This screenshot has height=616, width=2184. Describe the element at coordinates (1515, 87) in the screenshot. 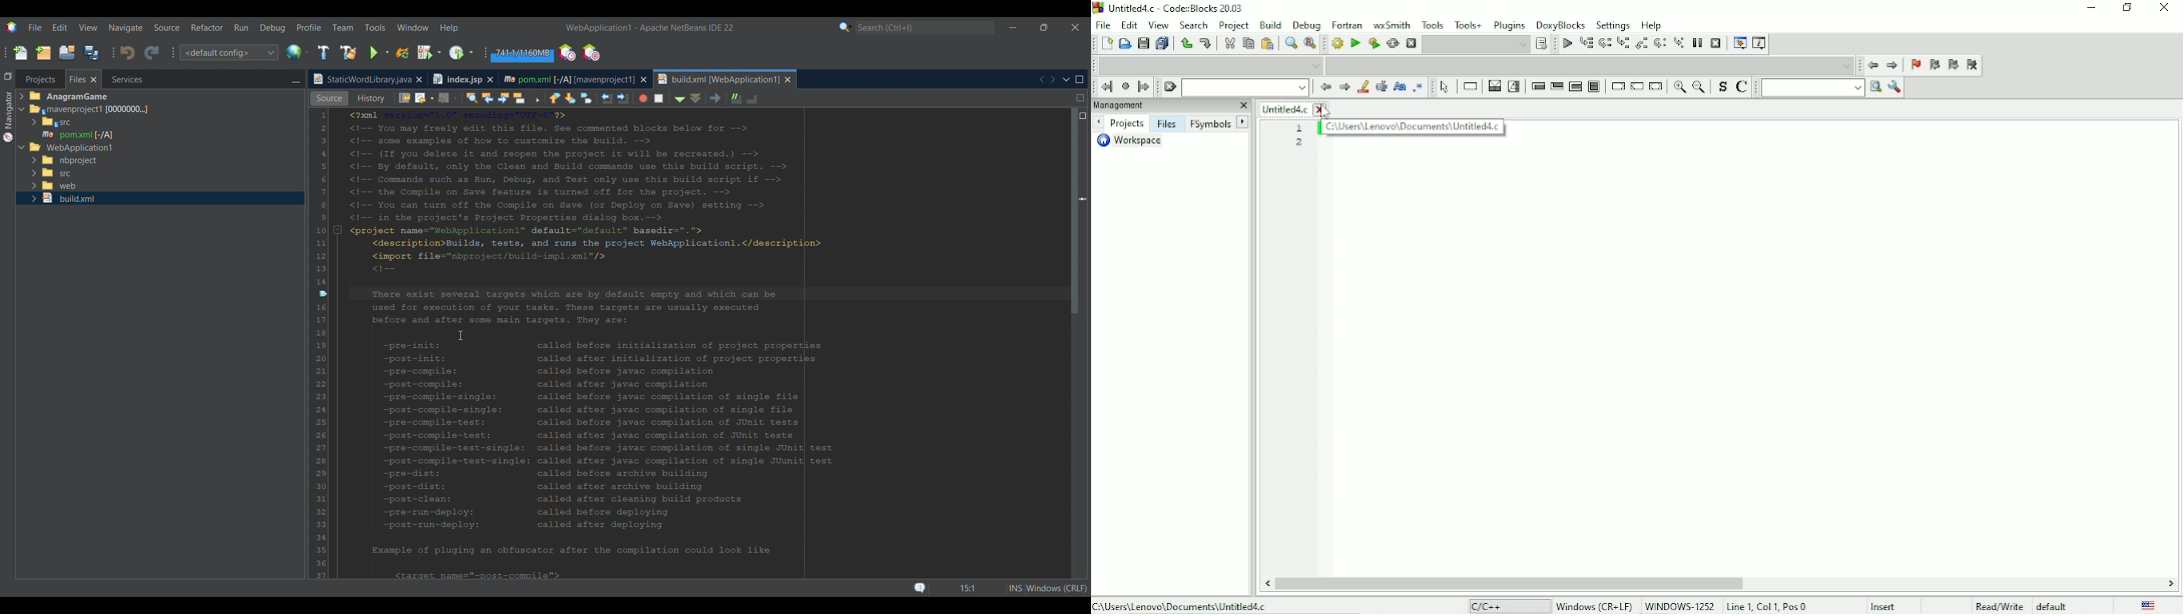

I see `Selection` at that location.